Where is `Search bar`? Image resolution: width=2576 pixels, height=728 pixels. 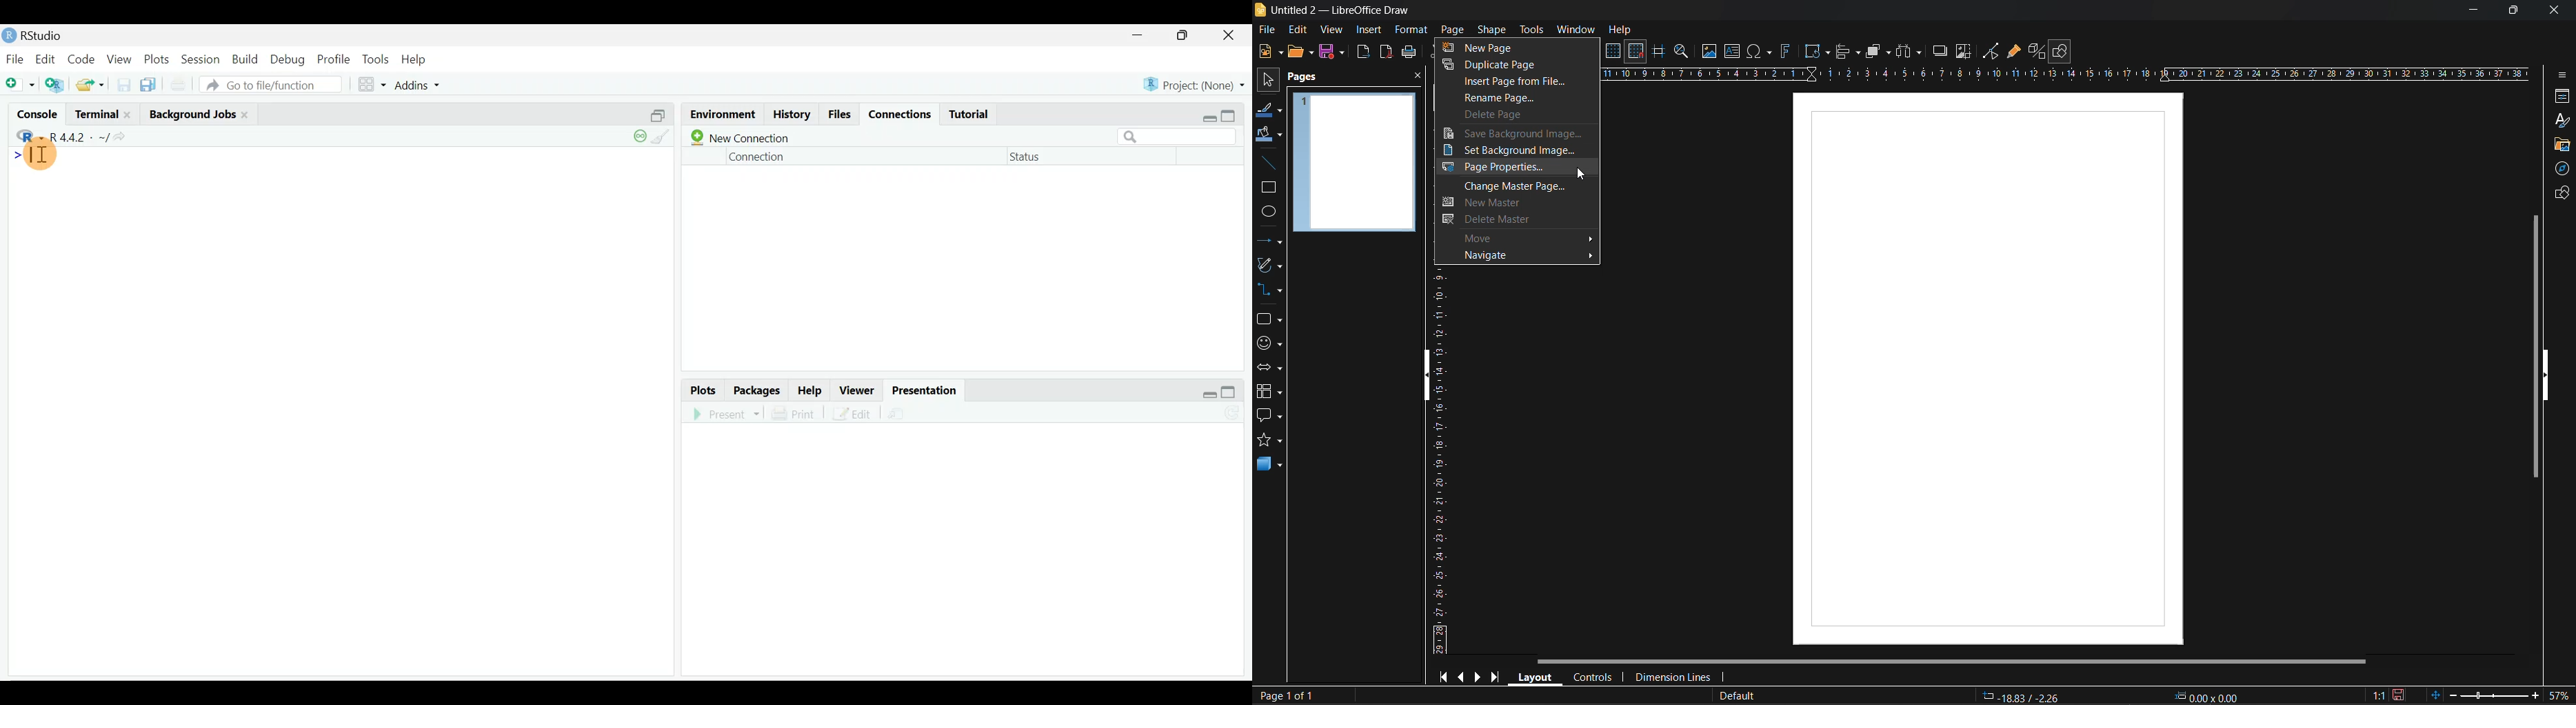 Search bar is located at coordinates (1179, 137).